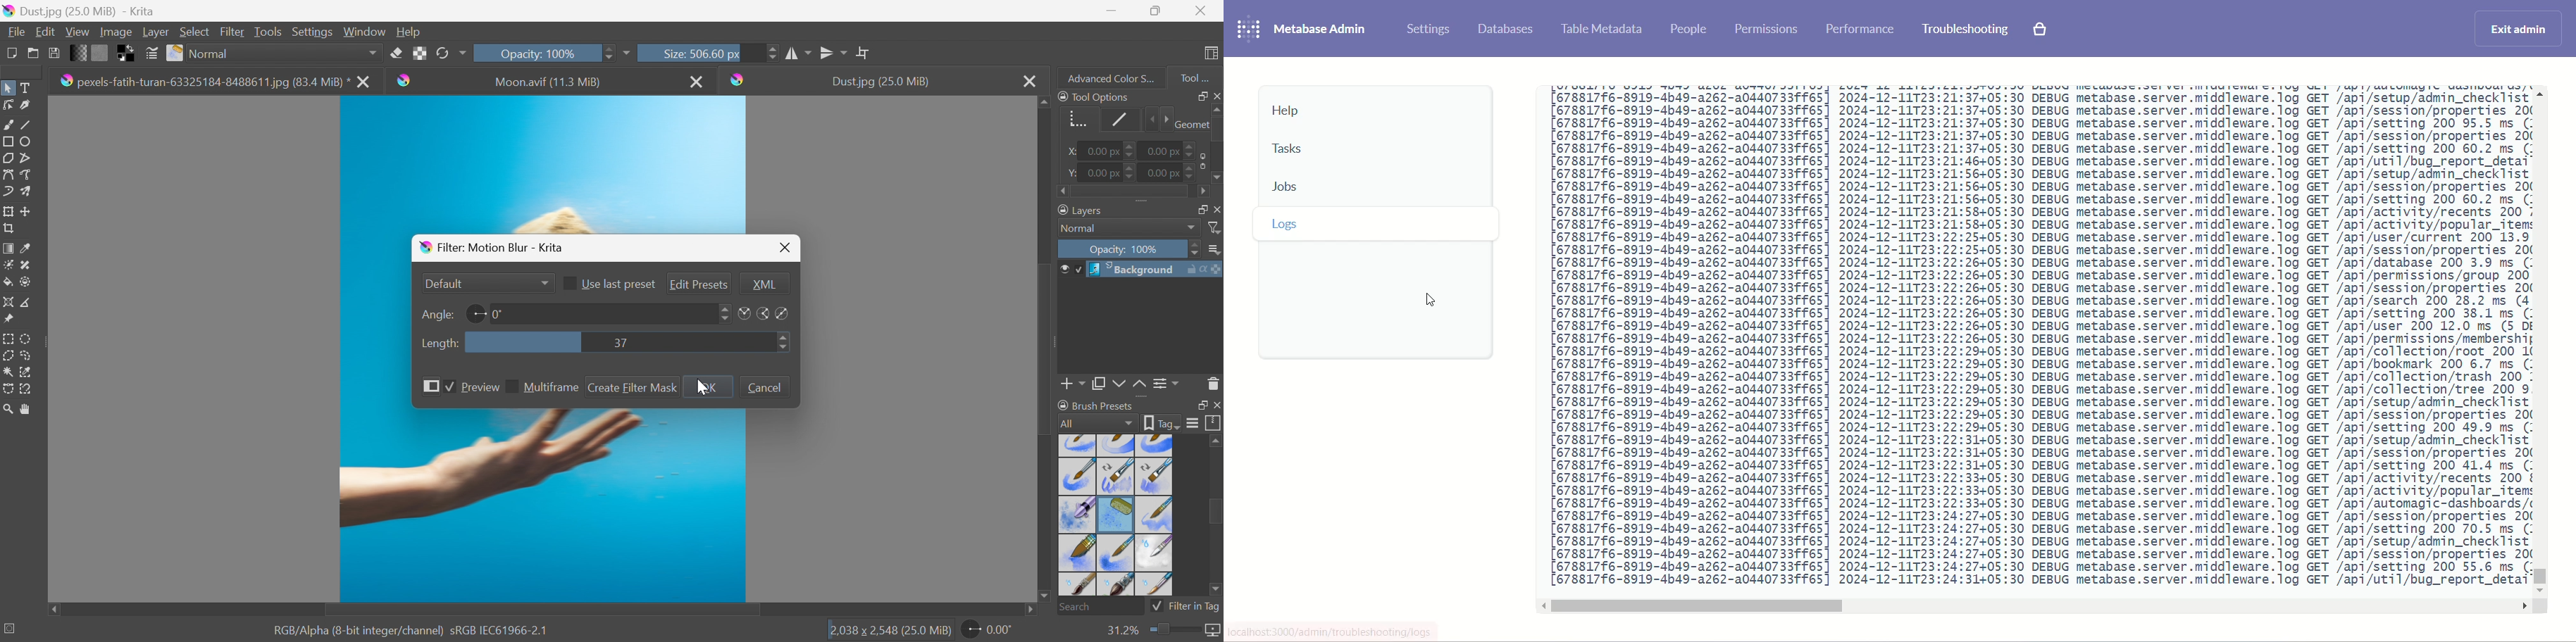  Describe the element at coordinates (544, 284) in the screenshot. I see `Drop Down` at that location.